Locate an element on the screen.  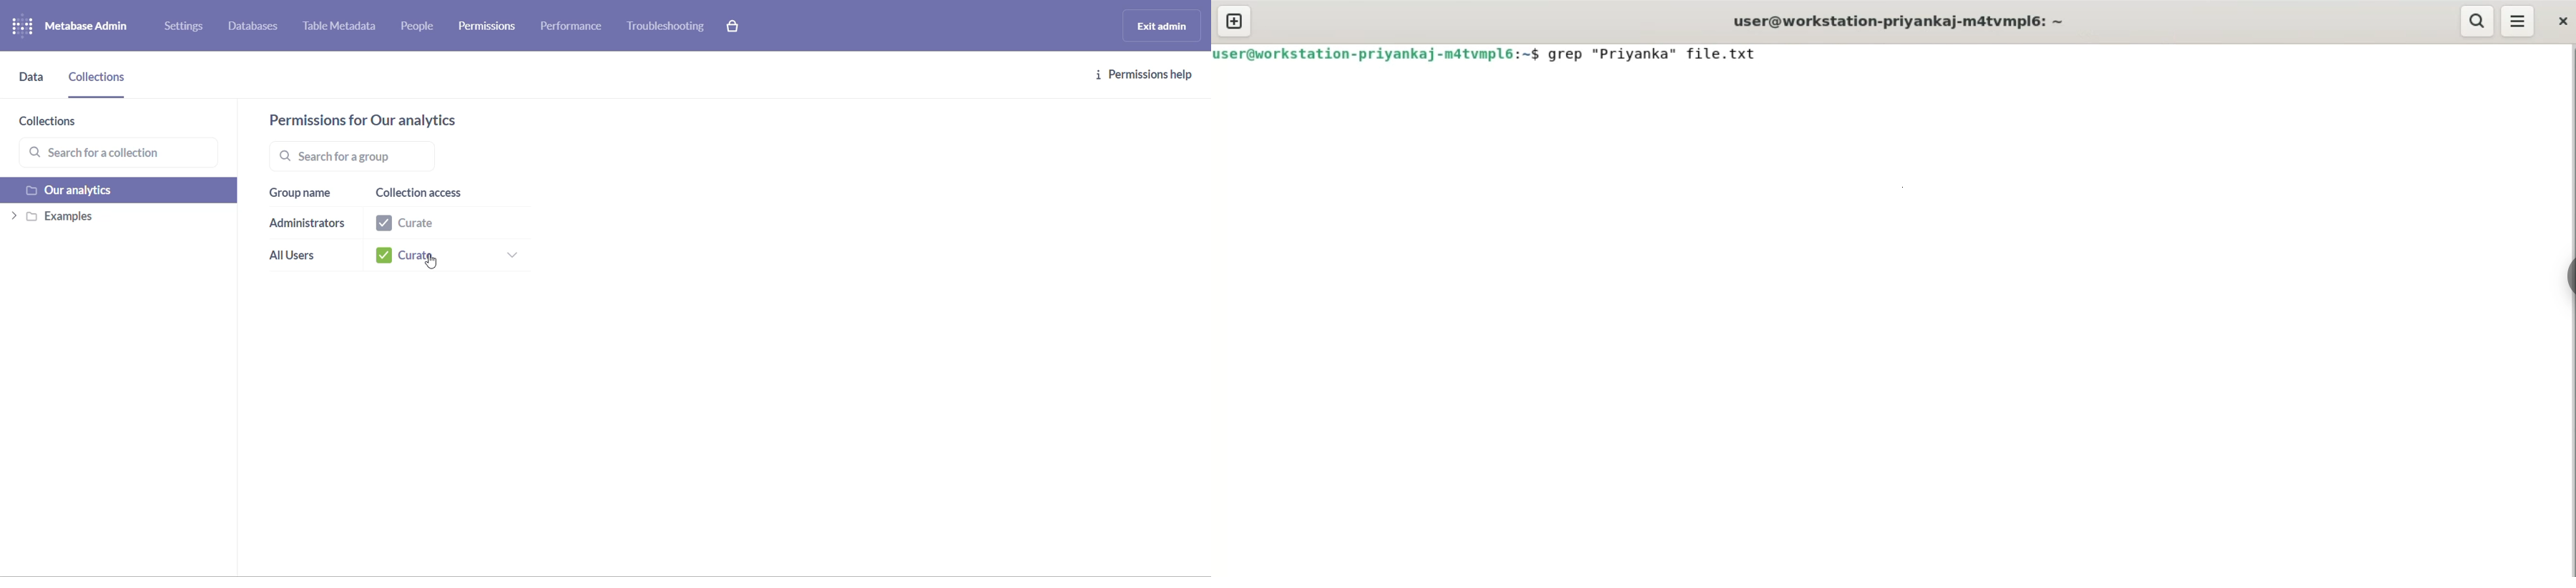
close is located at coordinates (2561, 22).